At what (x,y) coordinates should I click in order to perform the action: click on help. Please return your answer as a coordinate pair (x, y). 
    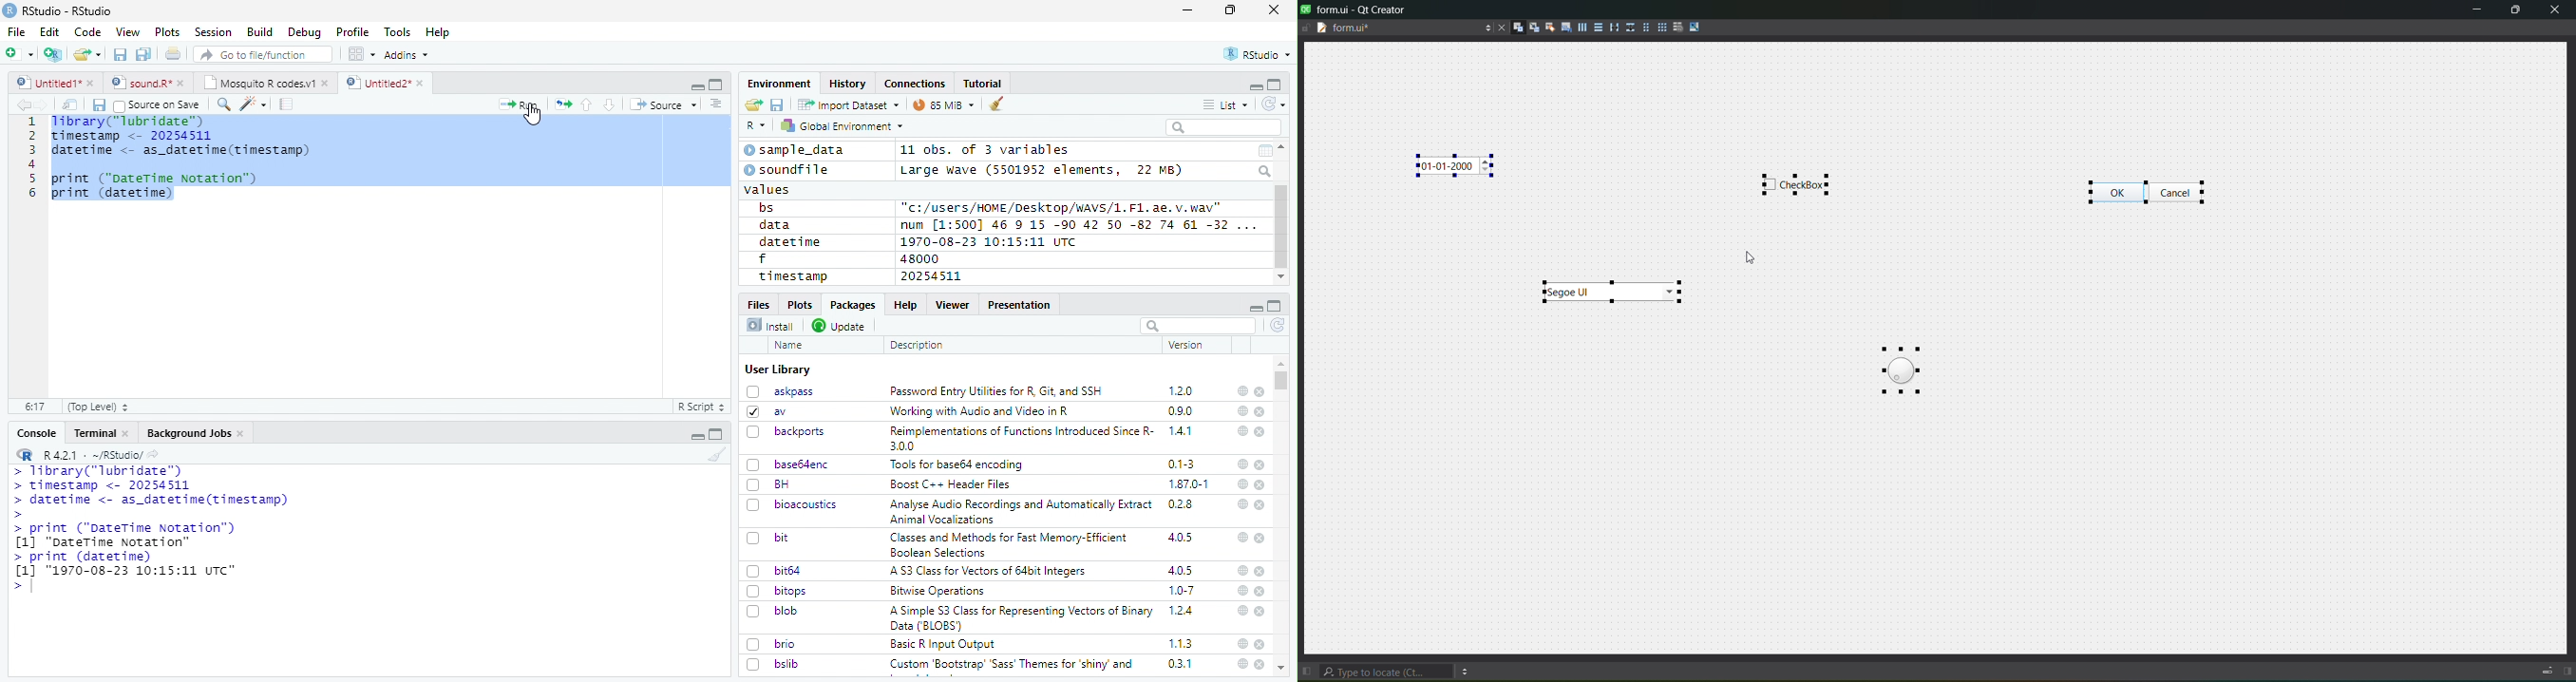
    Looking at the image, I should click on (1241, 430).